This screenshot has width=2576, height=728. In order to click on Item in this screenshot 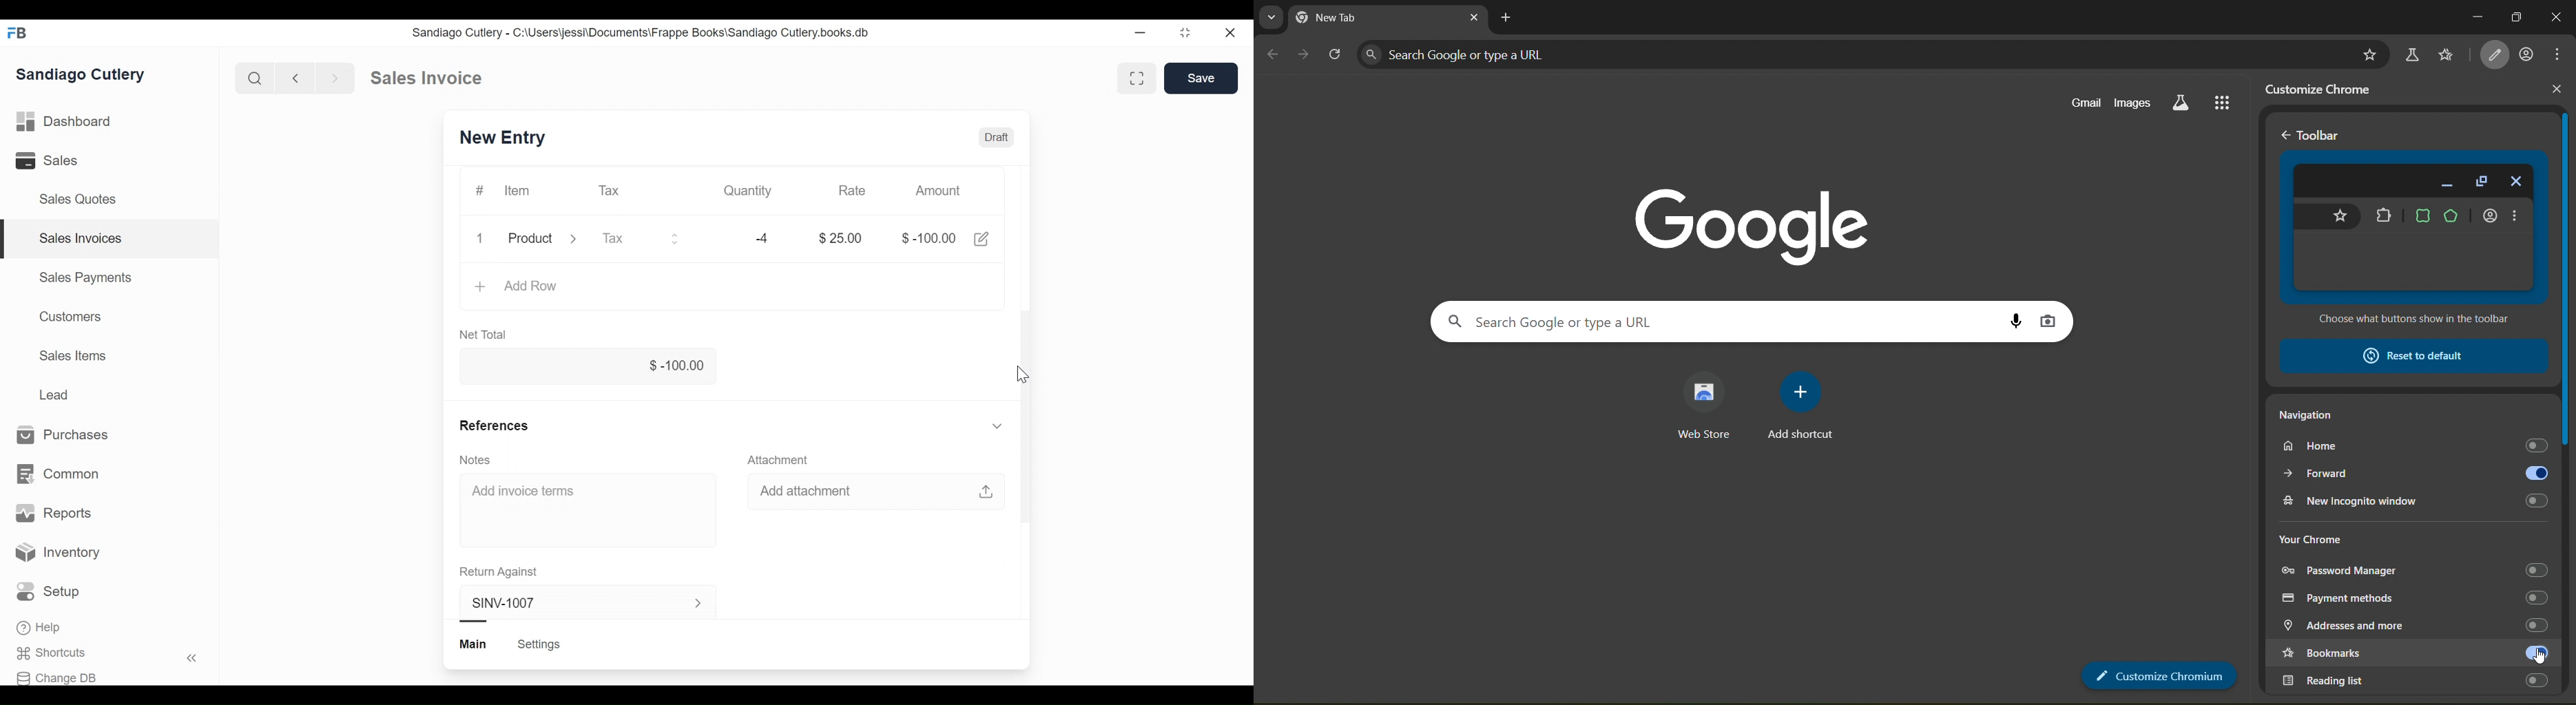, I will do `click(518, 191)`.